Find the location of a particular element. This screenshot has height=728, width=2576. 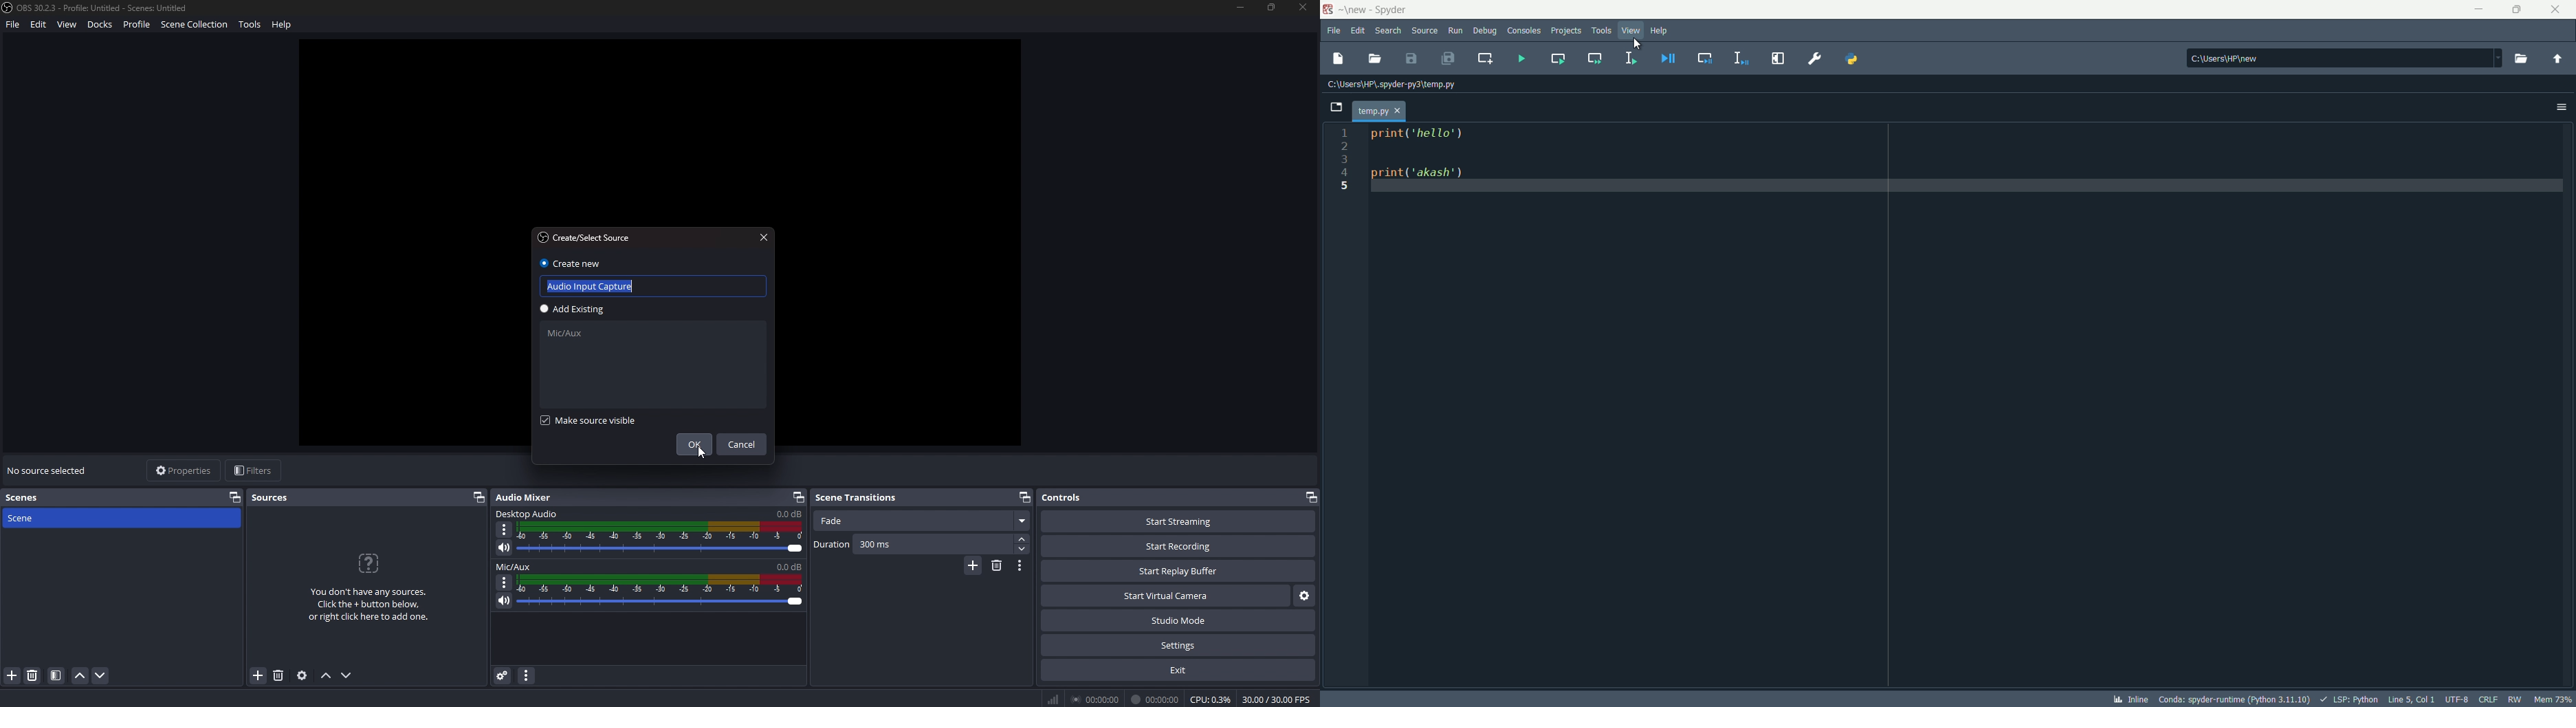

remove transition is located at coordinates (997, 565).